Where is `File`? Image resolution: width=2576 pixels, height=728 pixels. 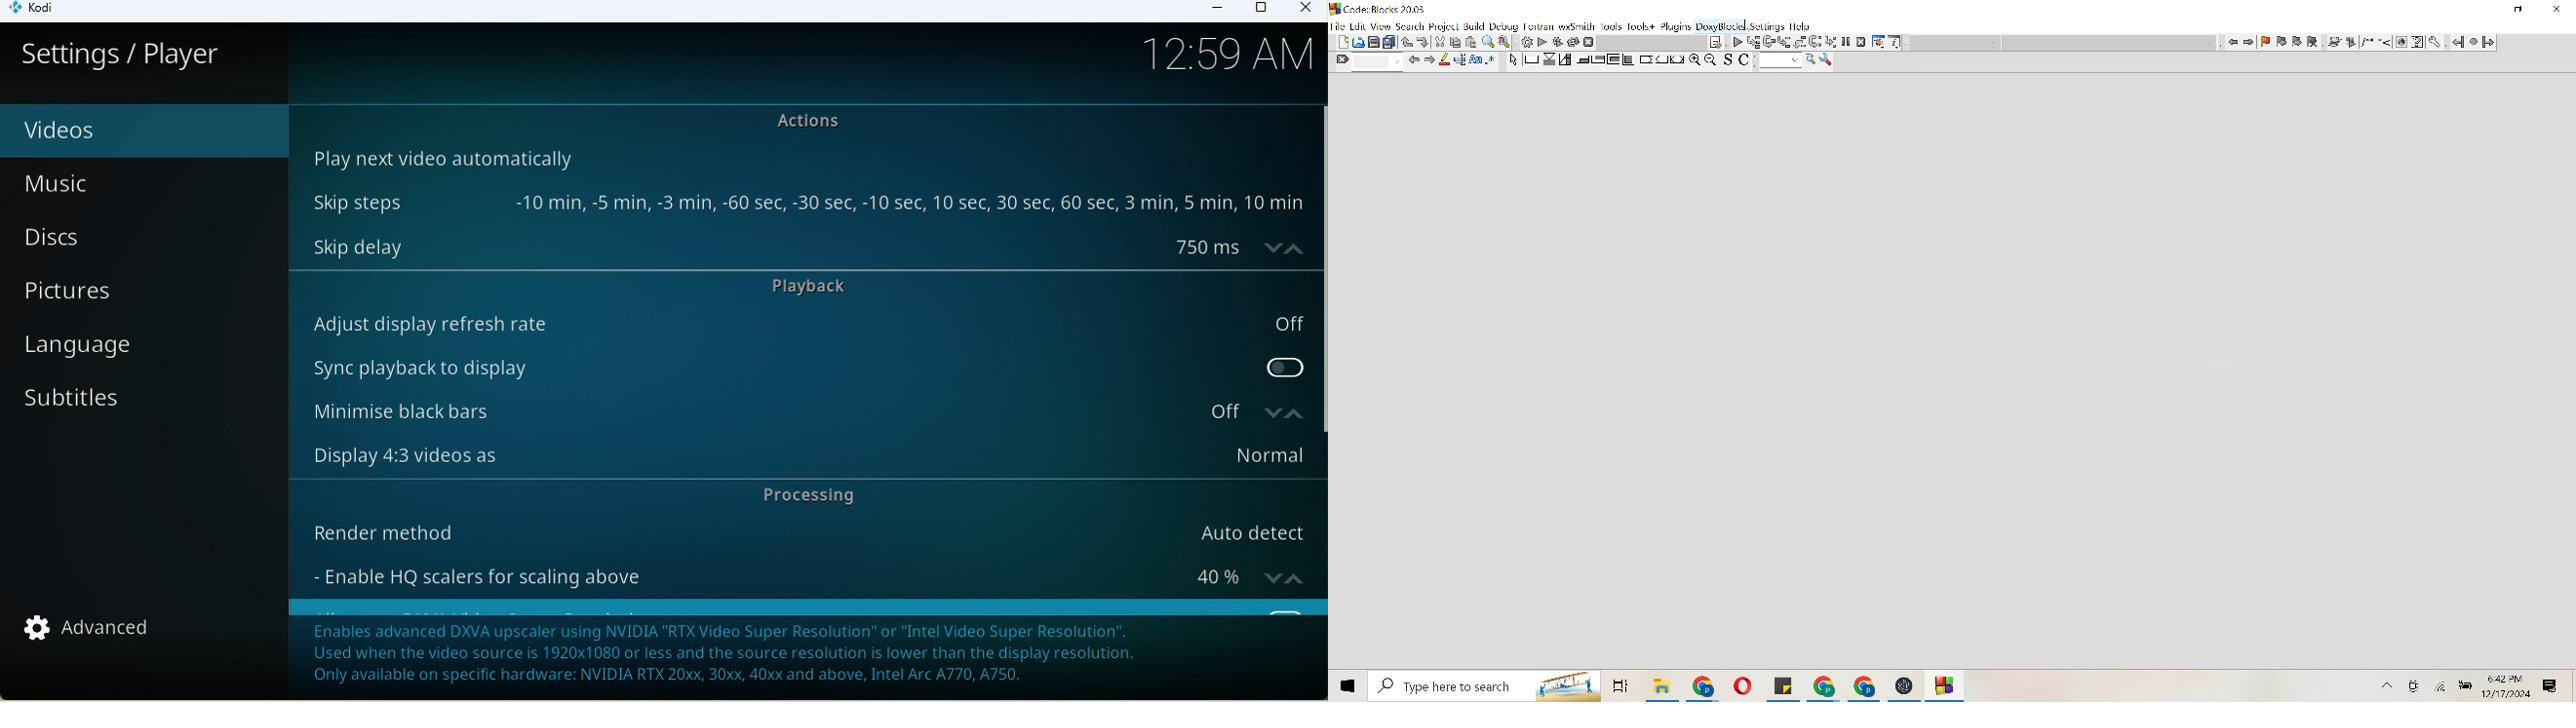 File is located at coordinates (1661, 685).